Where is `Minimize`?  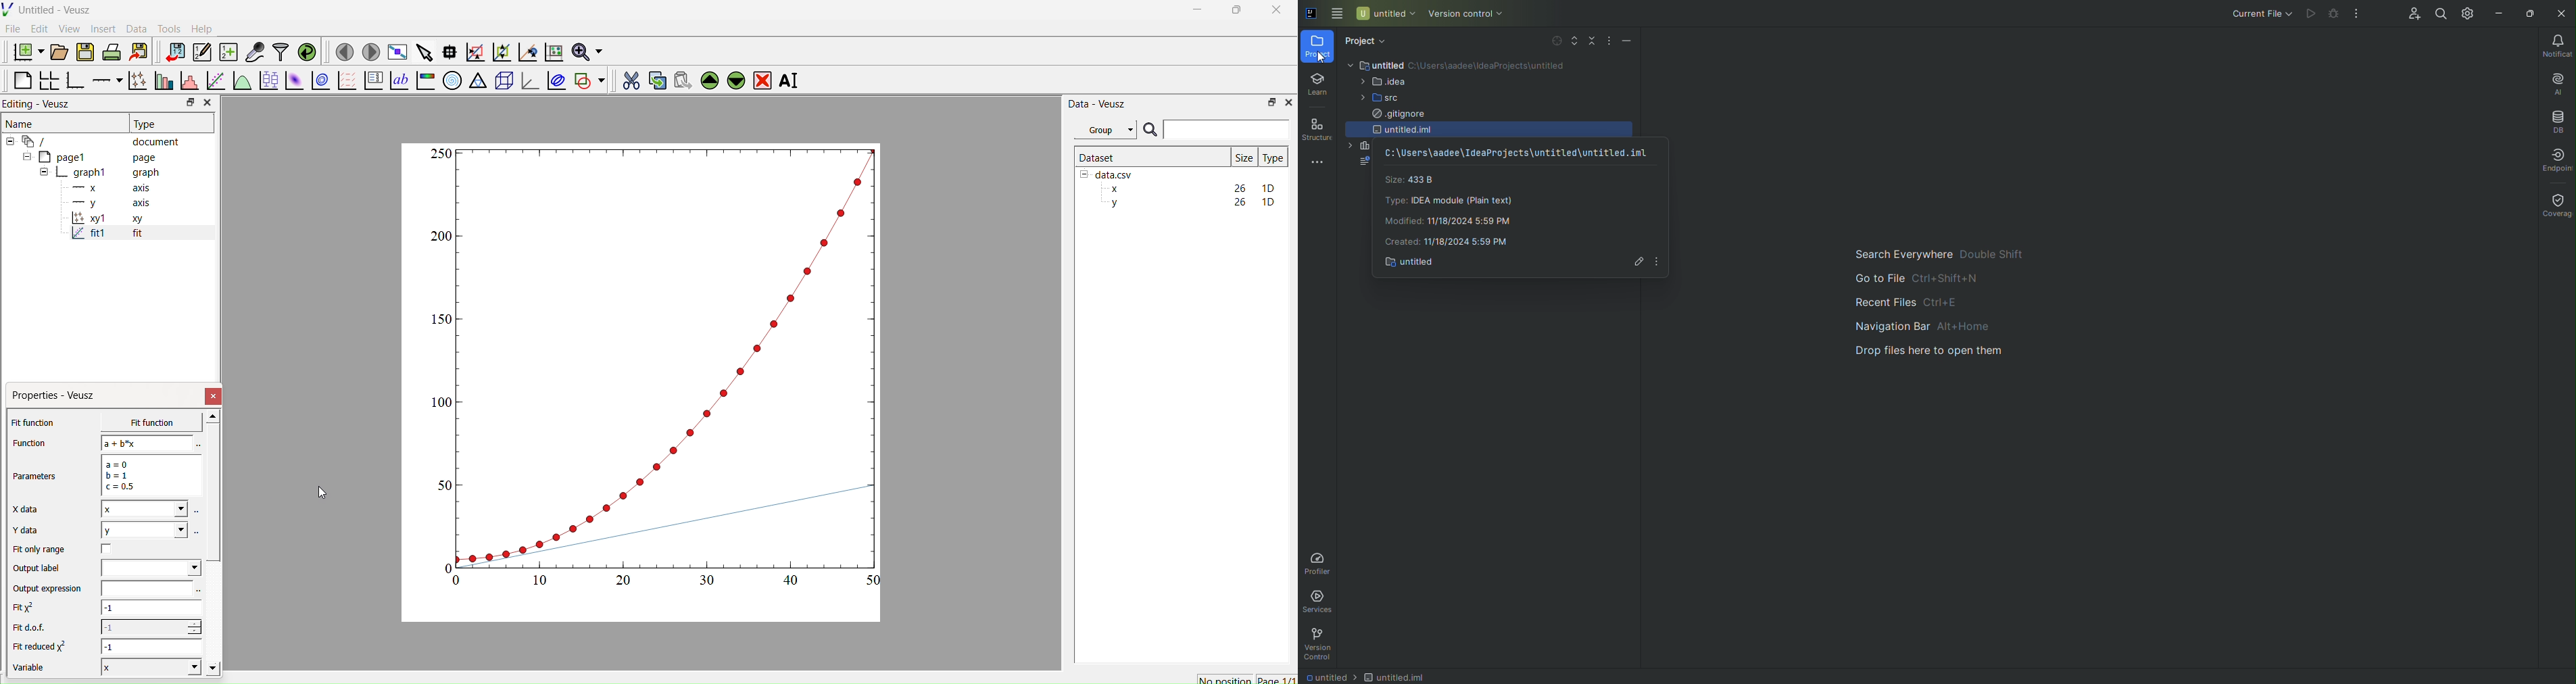 Minimize is located at coordinates (1197, 13).